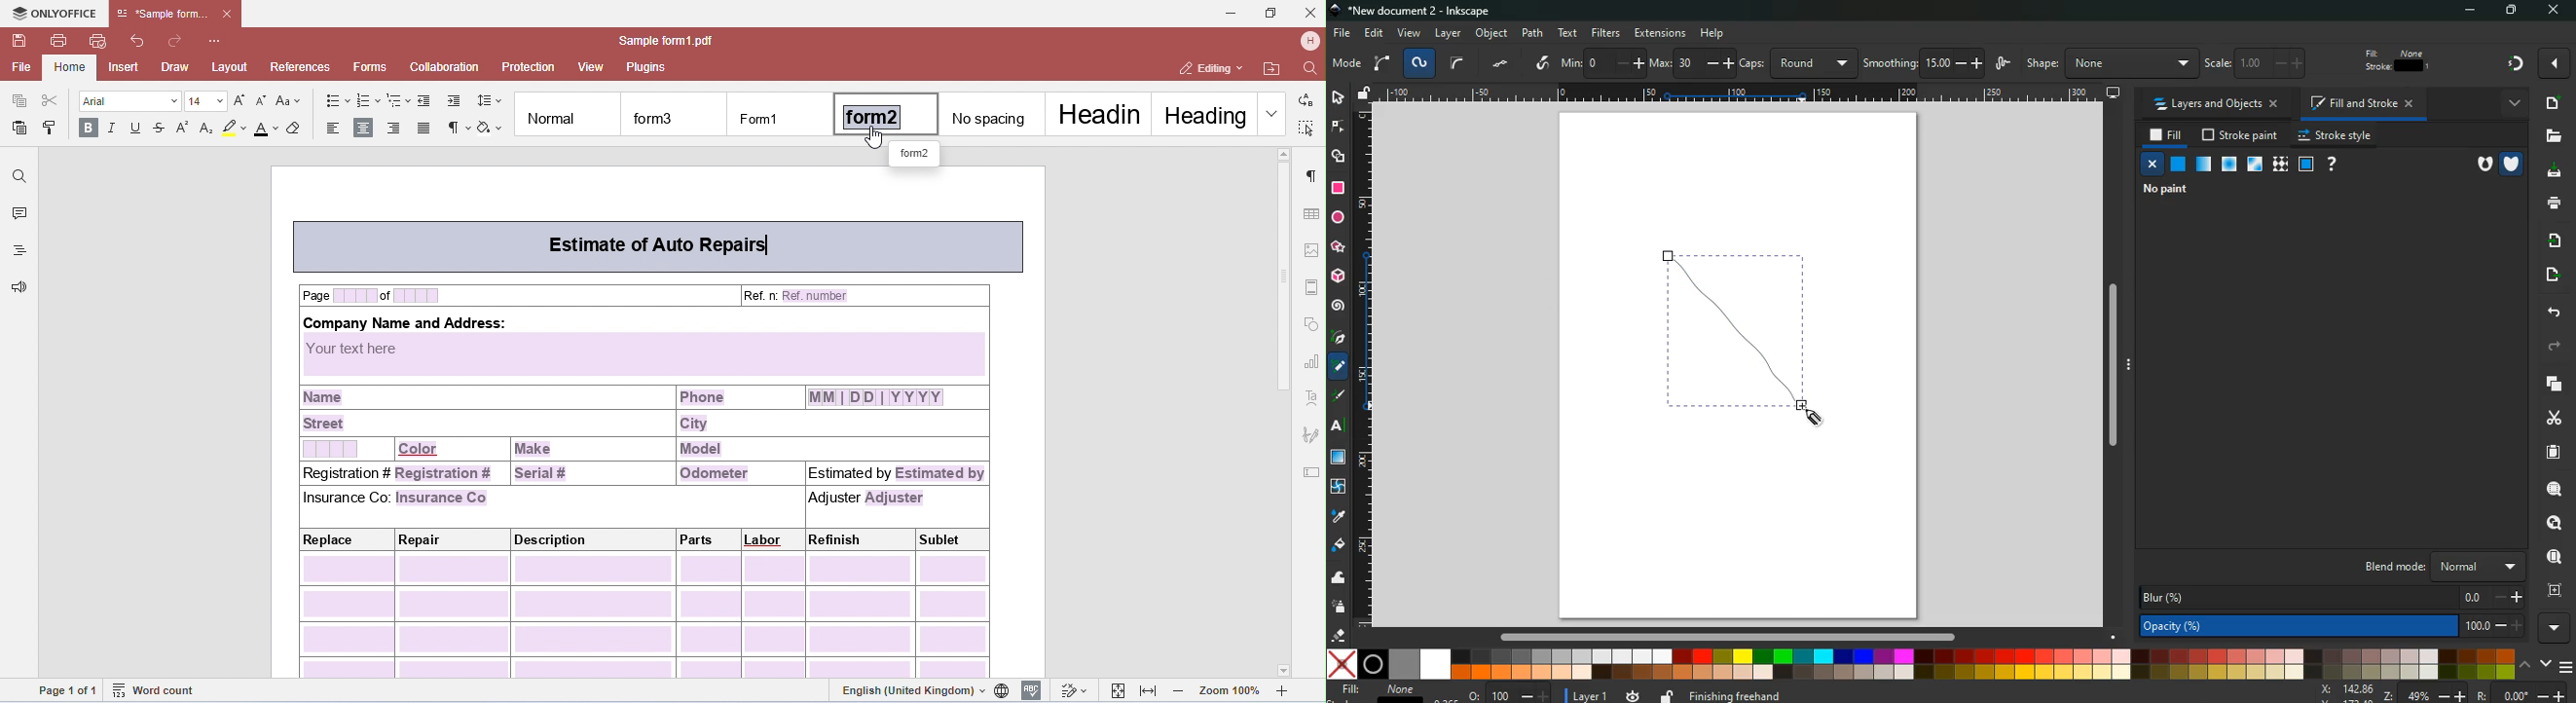  Describe the element at coordinates (1338, 129) in the screenshot. I see `edge` at that location.